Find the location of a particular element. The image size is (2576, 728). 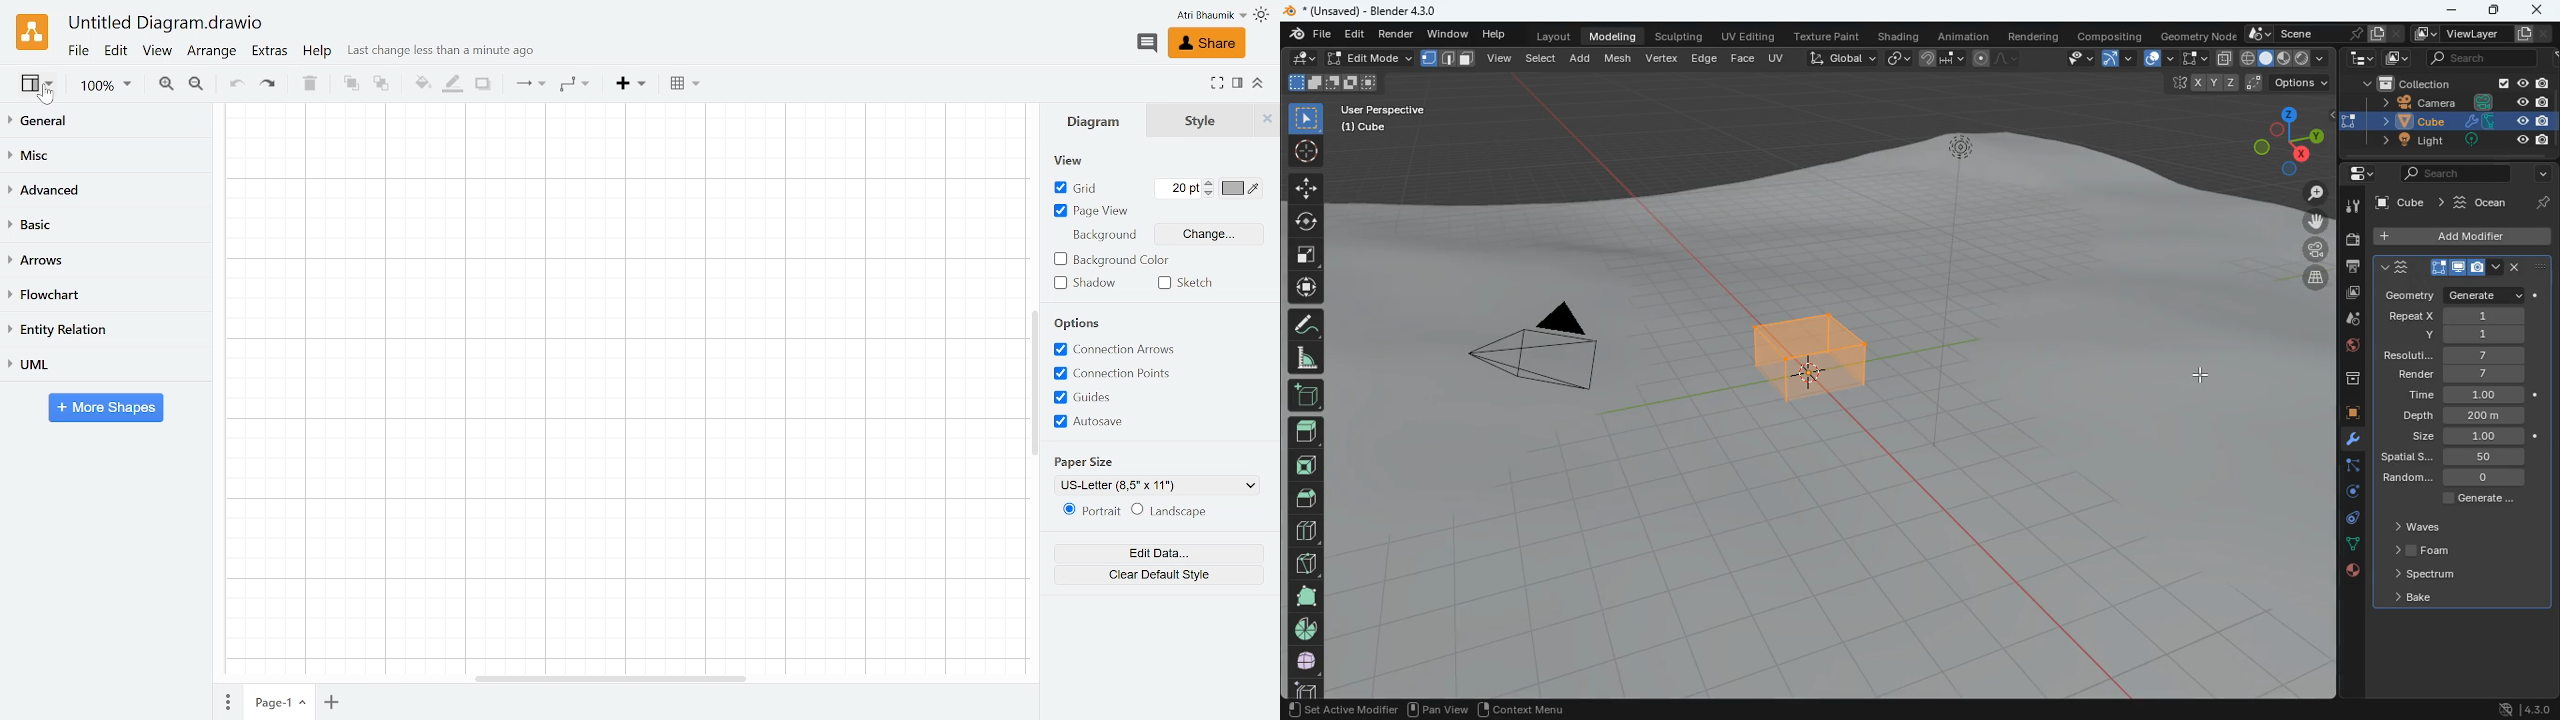

settings is located at coordinates (2362, 173).